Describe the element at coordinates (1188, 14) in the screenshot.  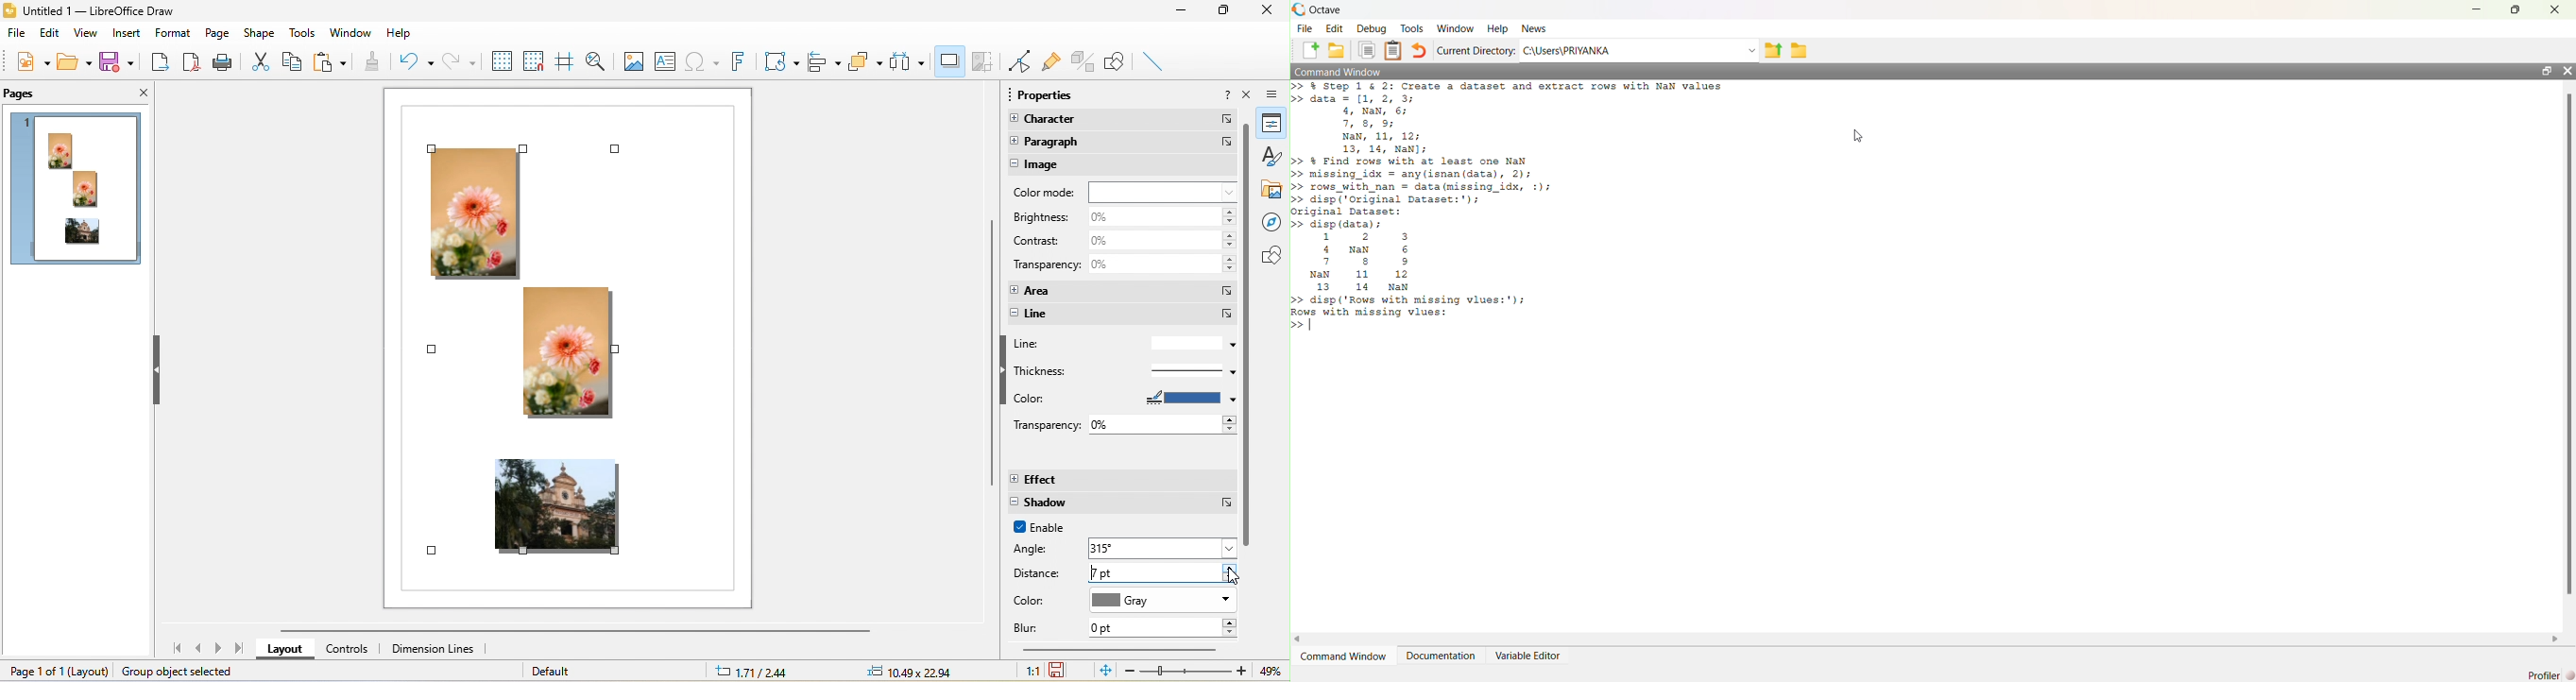
I see `minimize` at that location.